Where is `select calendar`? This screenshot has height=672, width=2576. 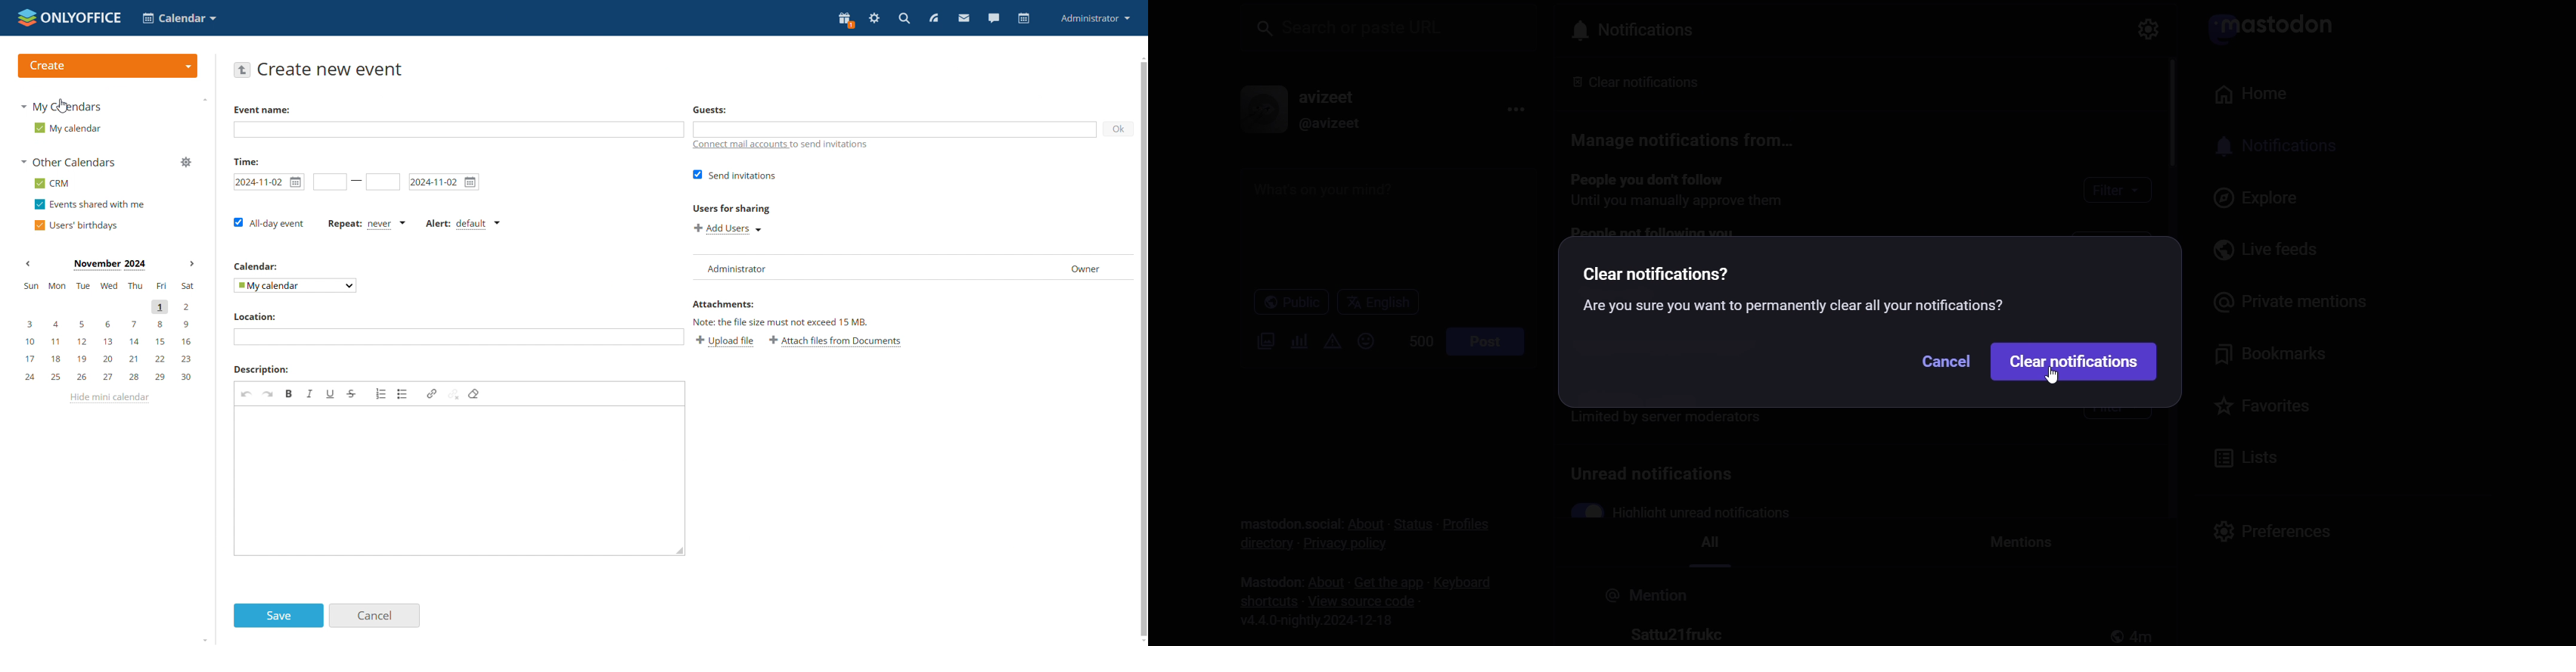
select calendar is located at coordinates (294, 285).